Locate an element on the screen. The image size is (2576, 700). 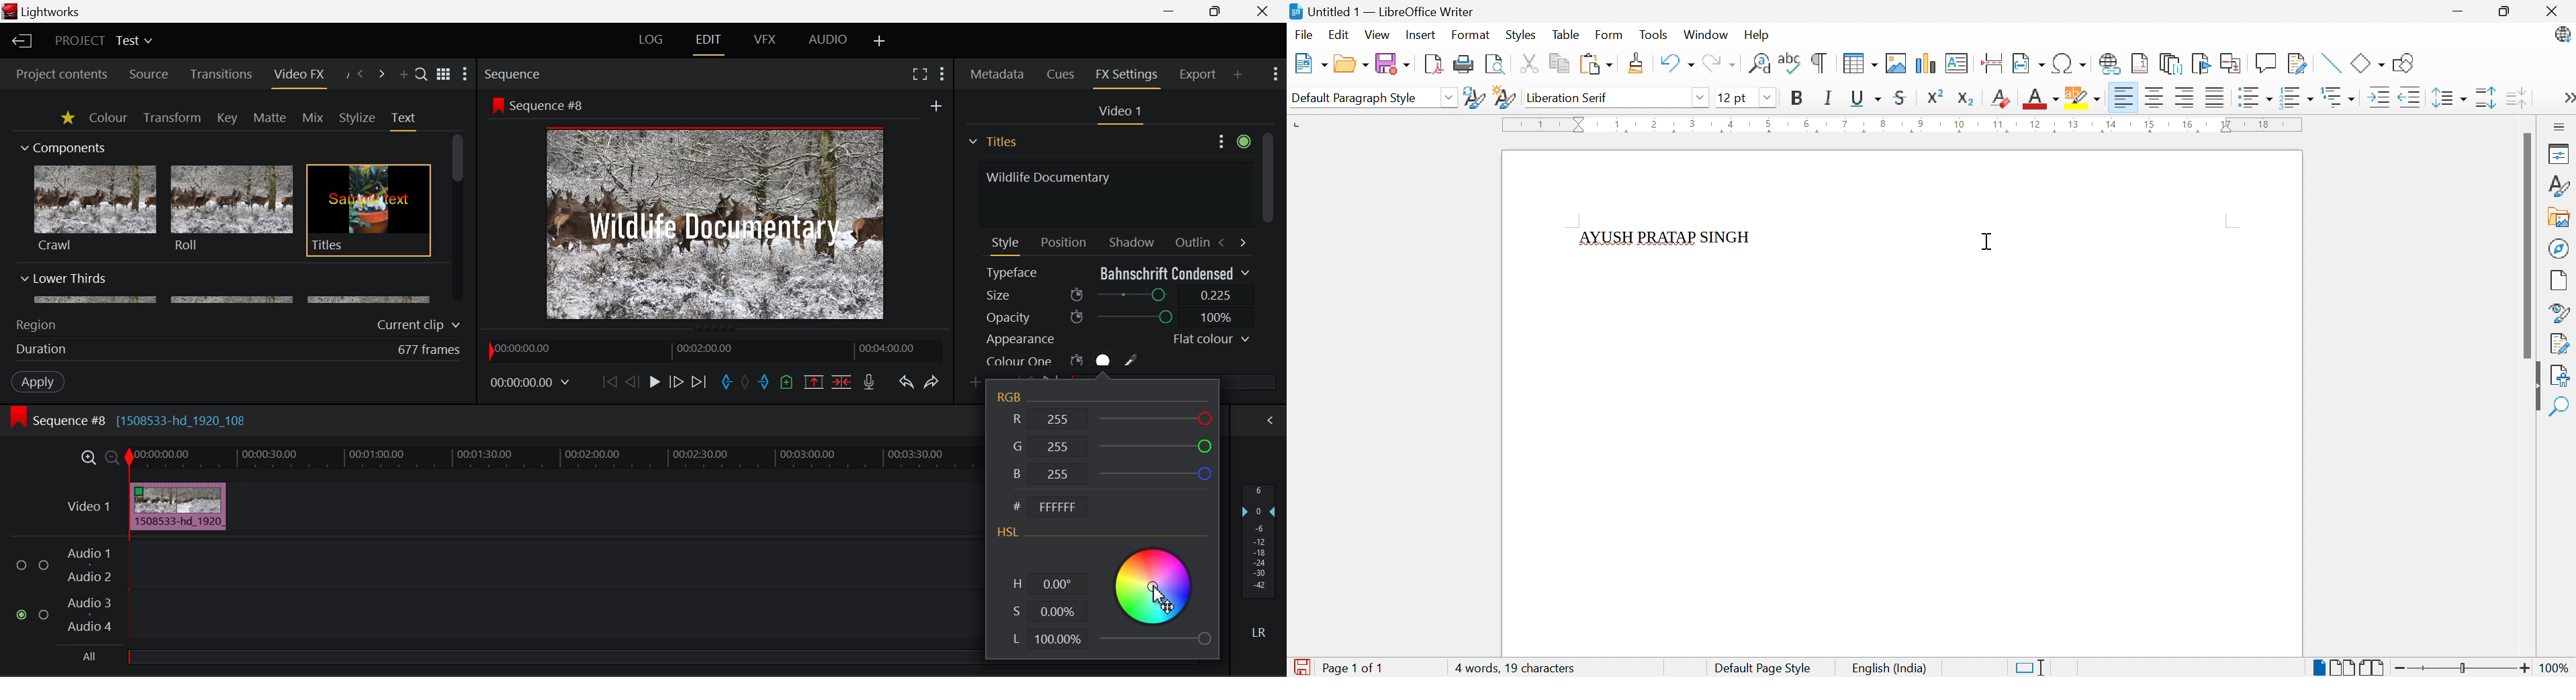
Align Center is located at coordinates (2154, 97).